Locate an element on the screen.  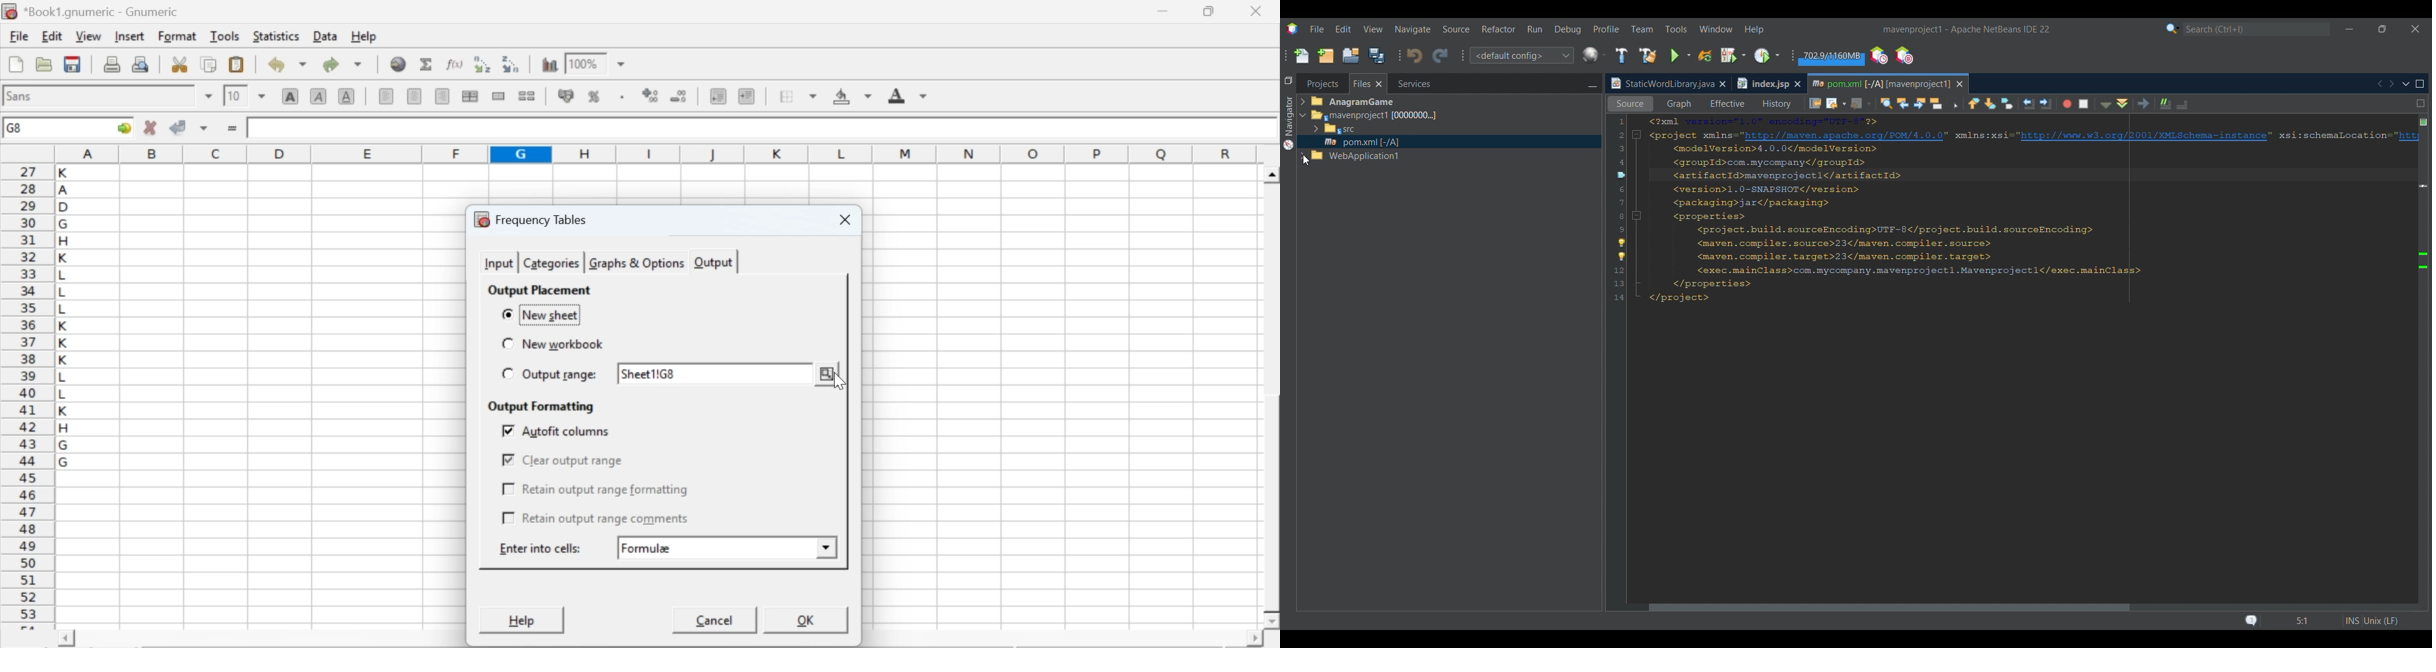
Cursor right clicking  is located at coordinates (1625, 183).